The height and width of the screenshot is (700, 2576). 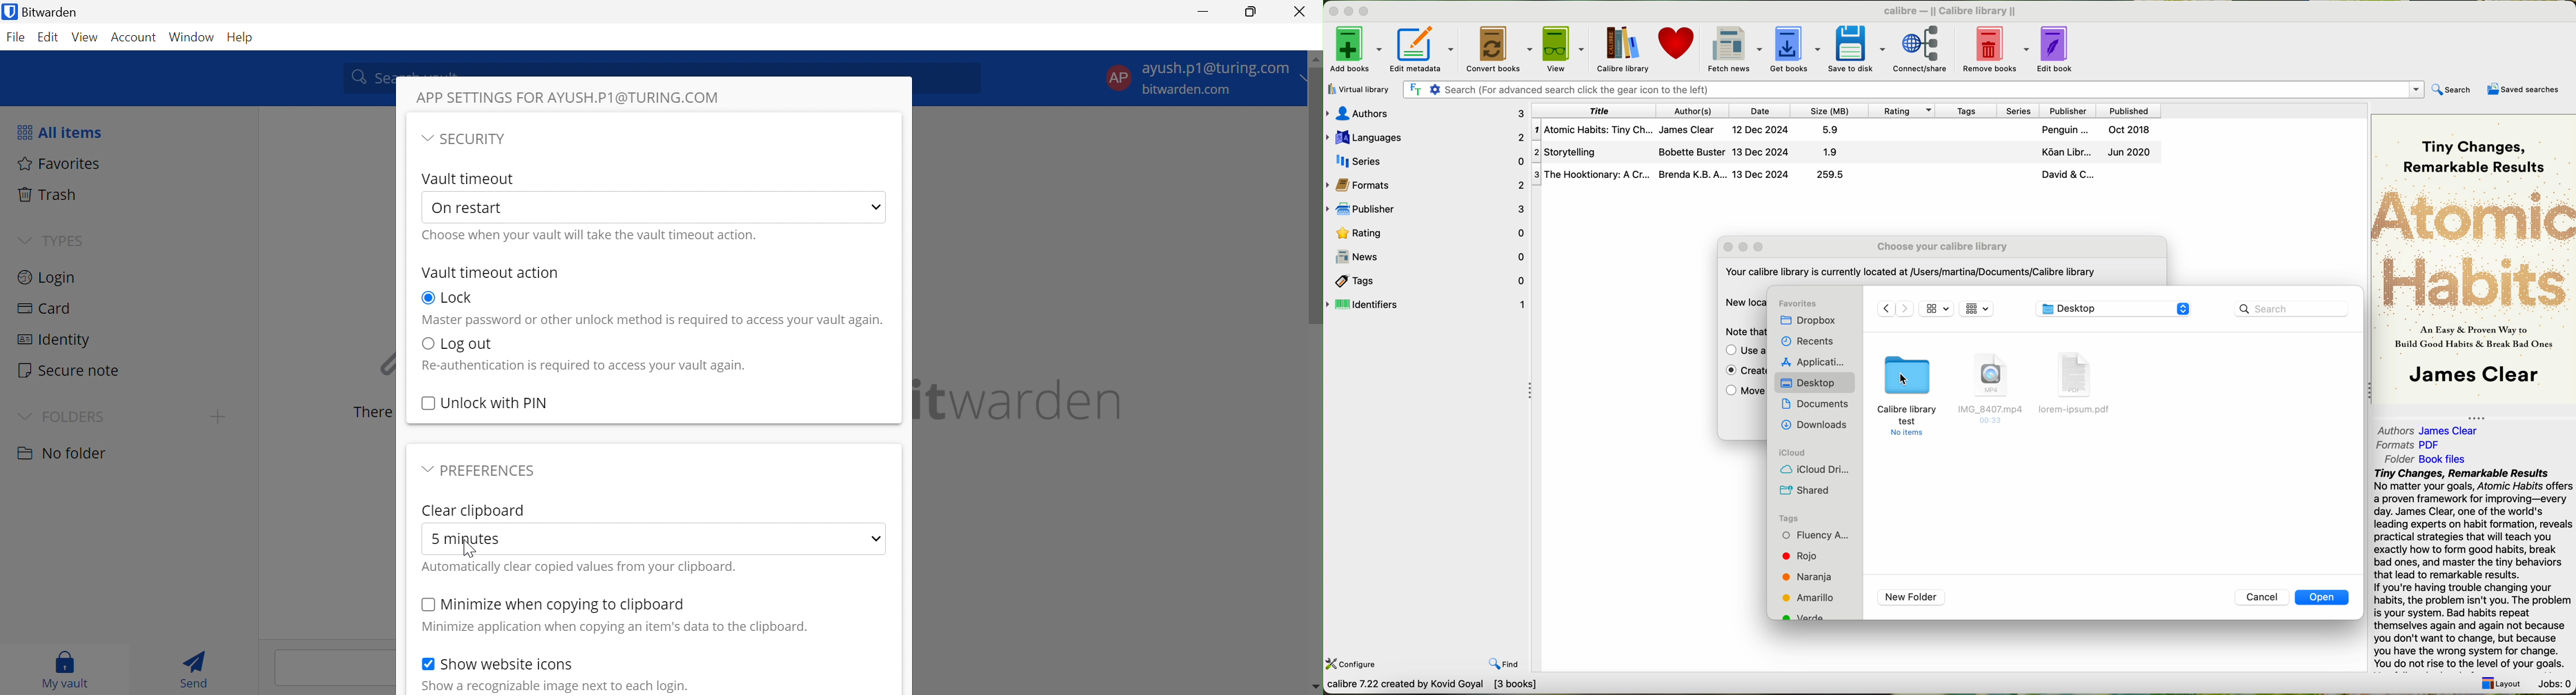 What do you see at coordinates (1563, 49) in the screenshot?
I see `view` at bounding box center [1563, 49].